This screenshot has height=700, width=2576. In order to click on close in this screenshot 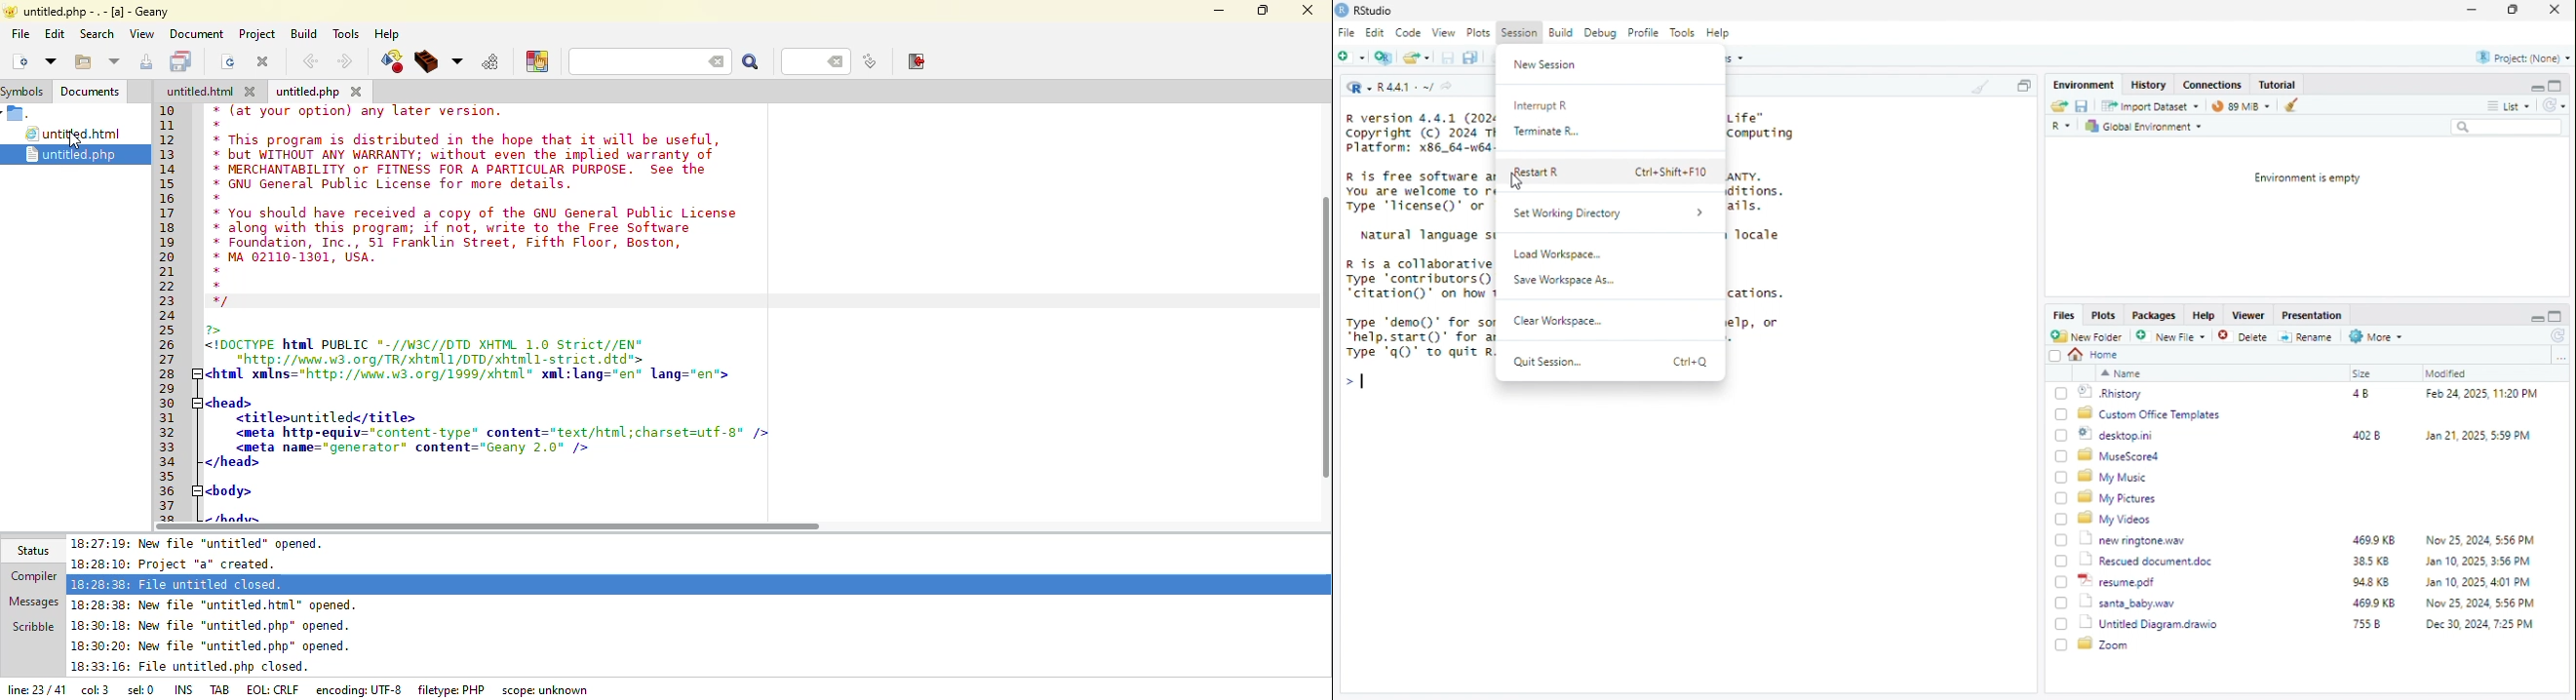, I will do `click(2556, 9)`.